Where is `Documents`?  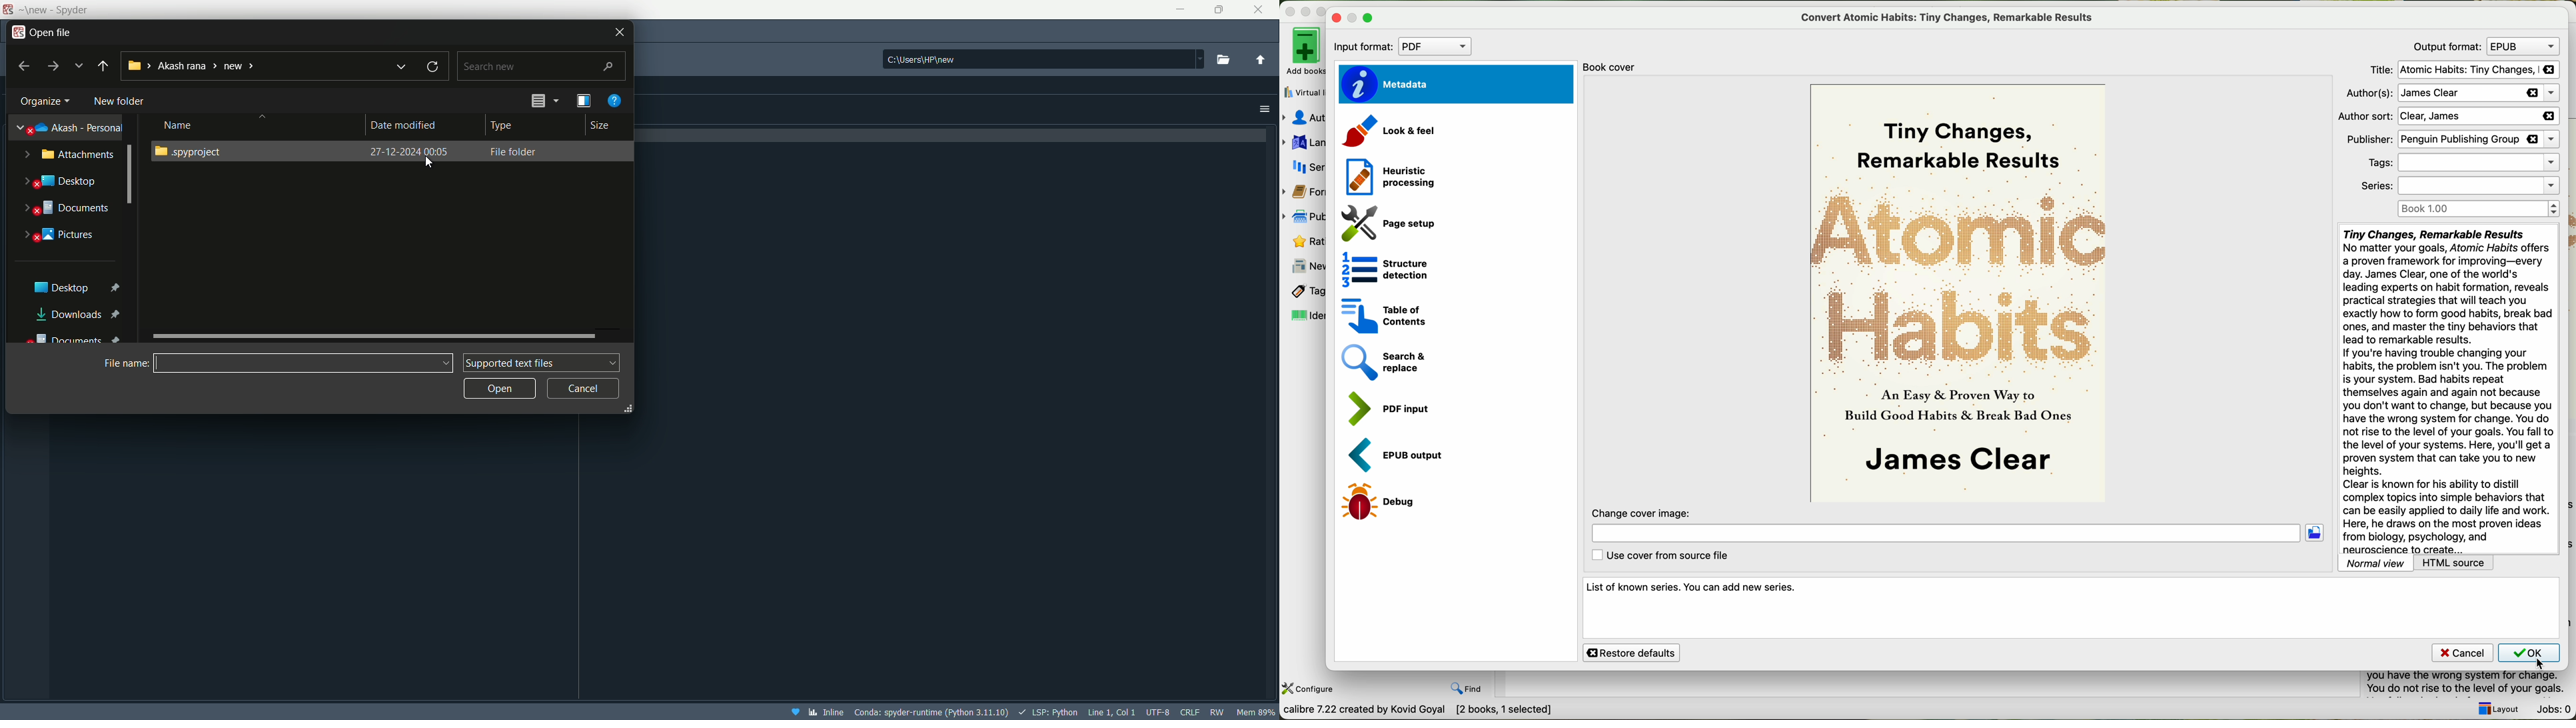
Documents is located at coordinates (72, 340).